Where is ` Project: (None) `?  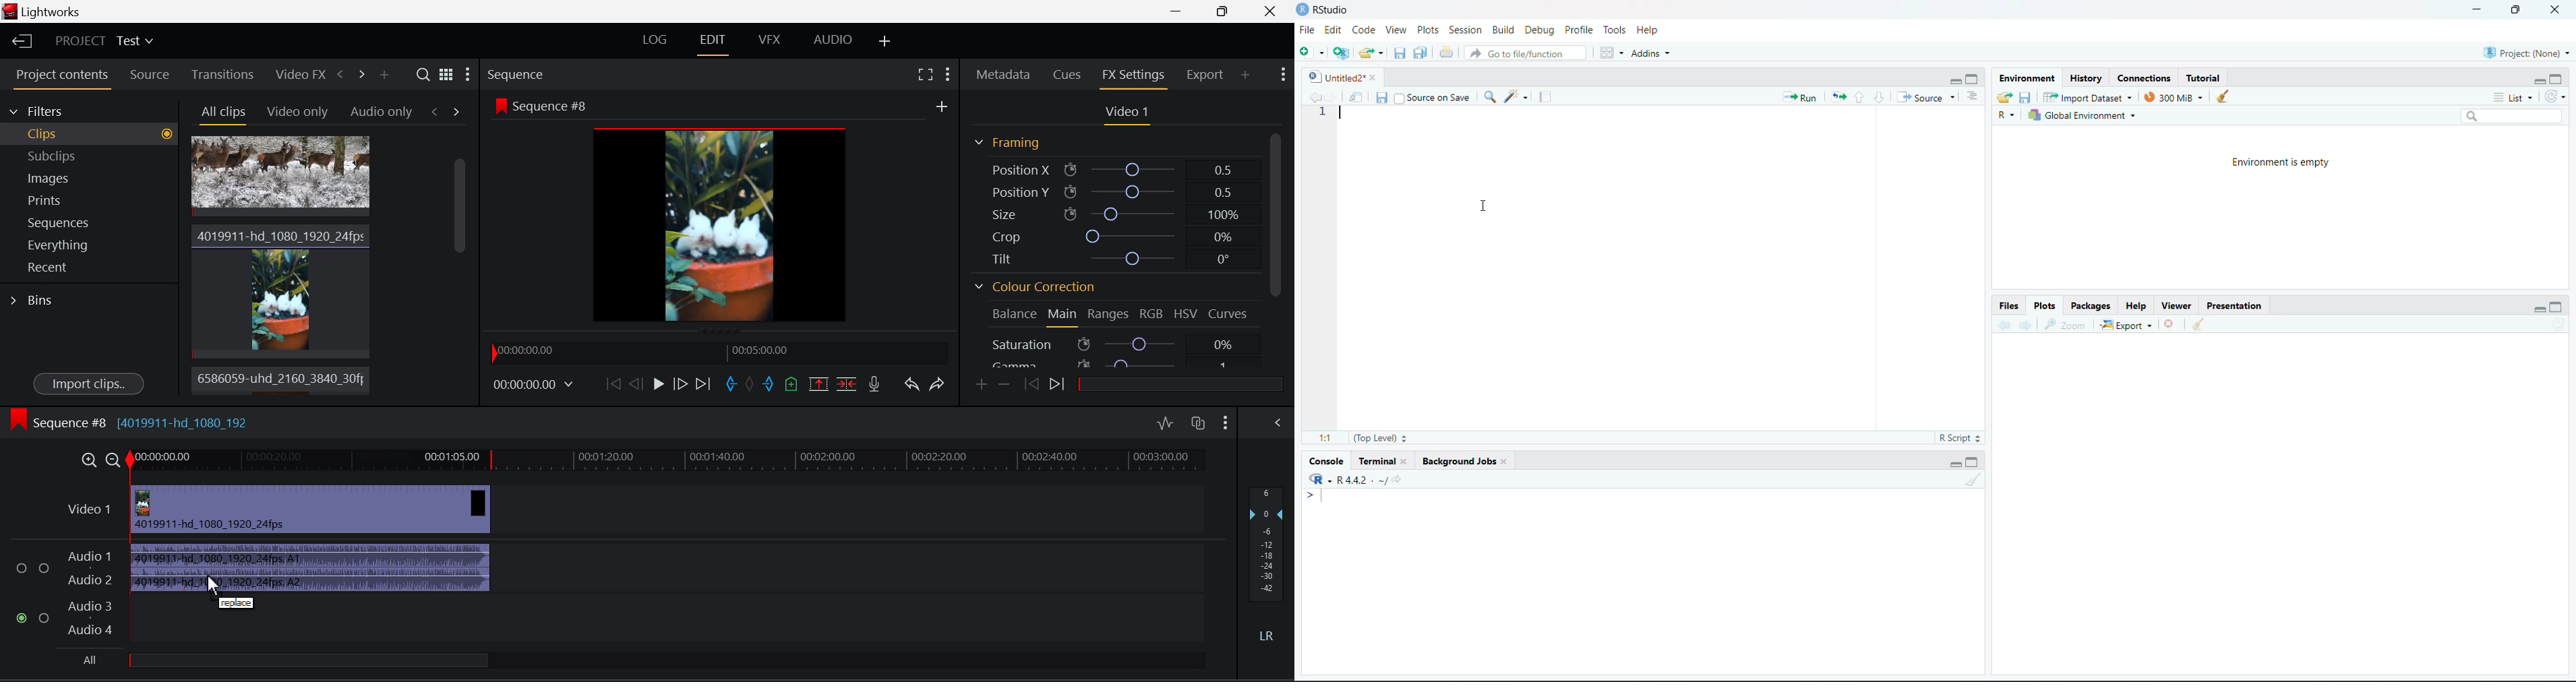
 Project: (None)  is located at coordinates (2525, 51).